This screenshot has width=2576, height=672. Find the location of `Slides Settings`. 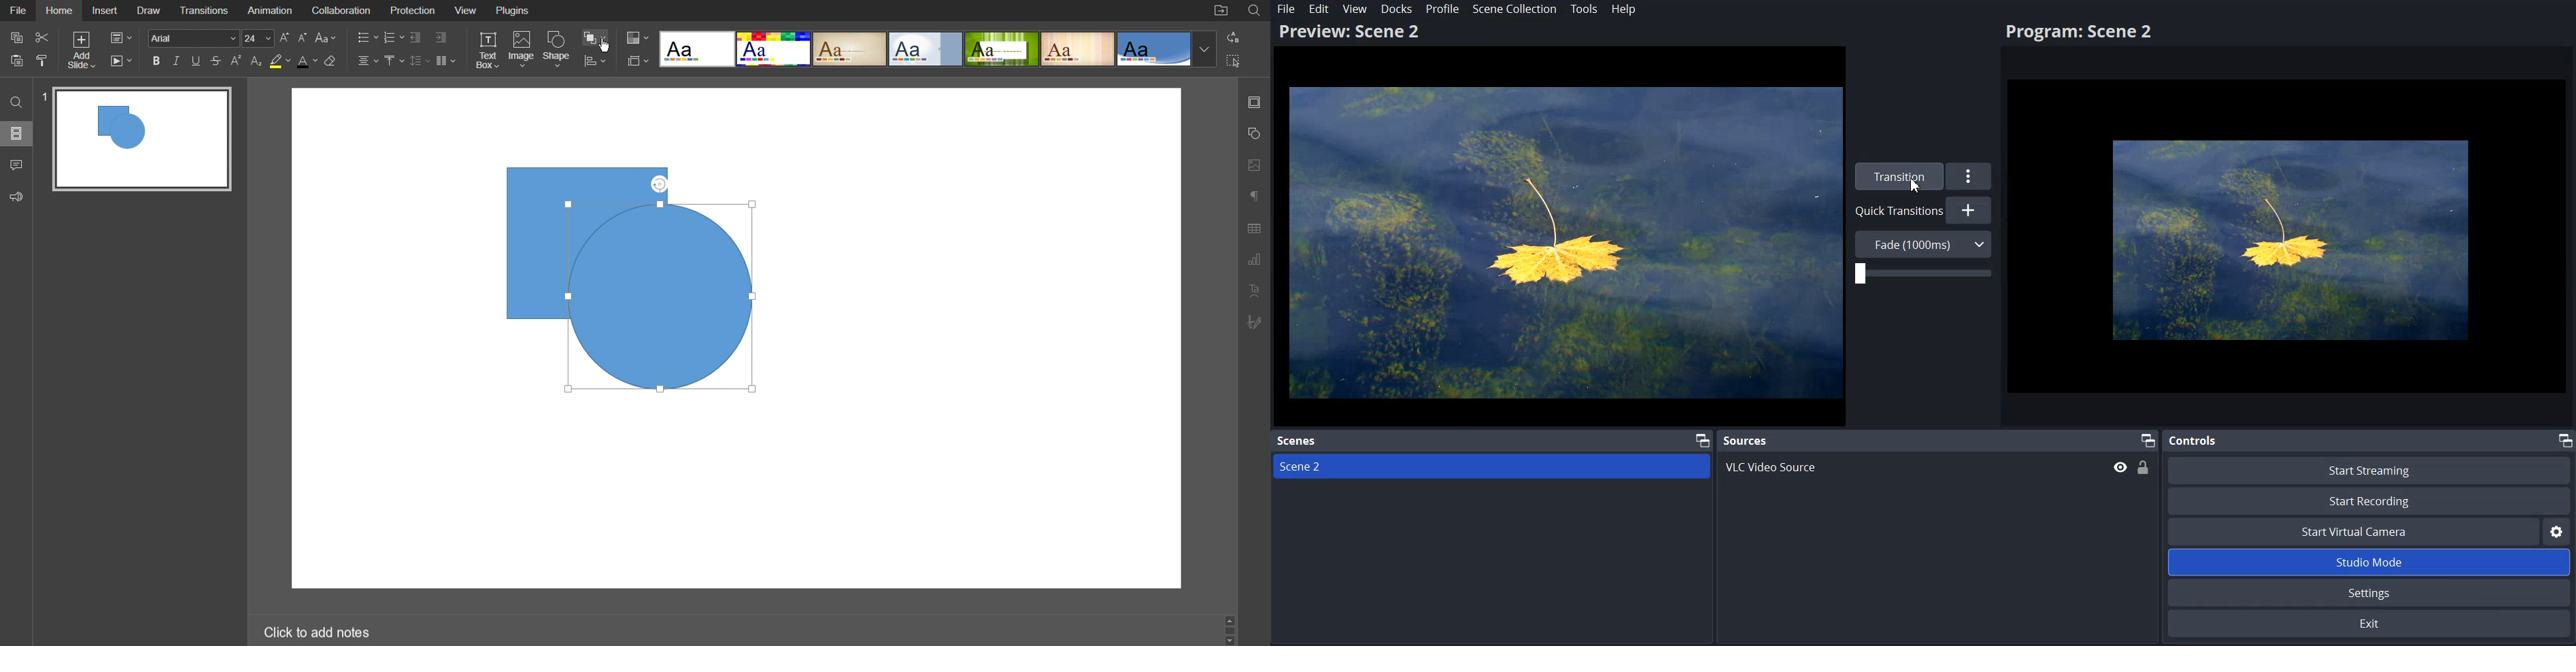

Slides Settings is located at coordinates (1256, 103).